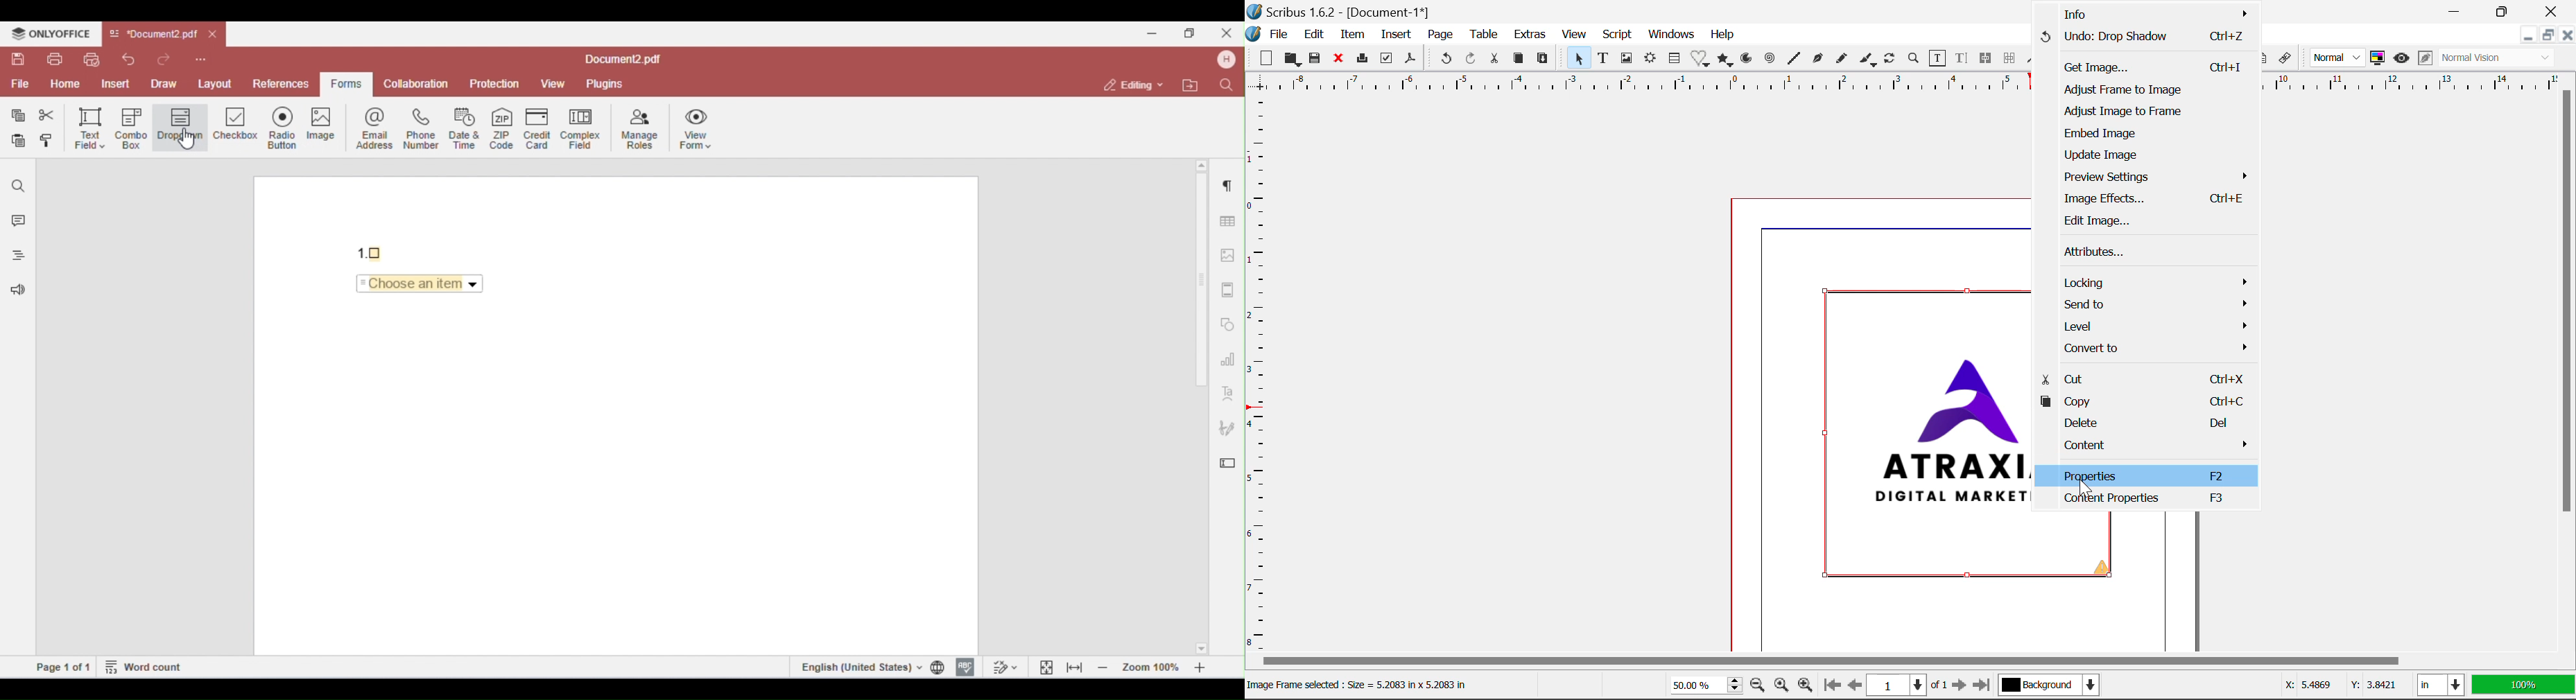  What do you see at coordinates (1386, 60) in the screenshot?
I see `Preflight Verifier` at bounding box center [1386, 60].